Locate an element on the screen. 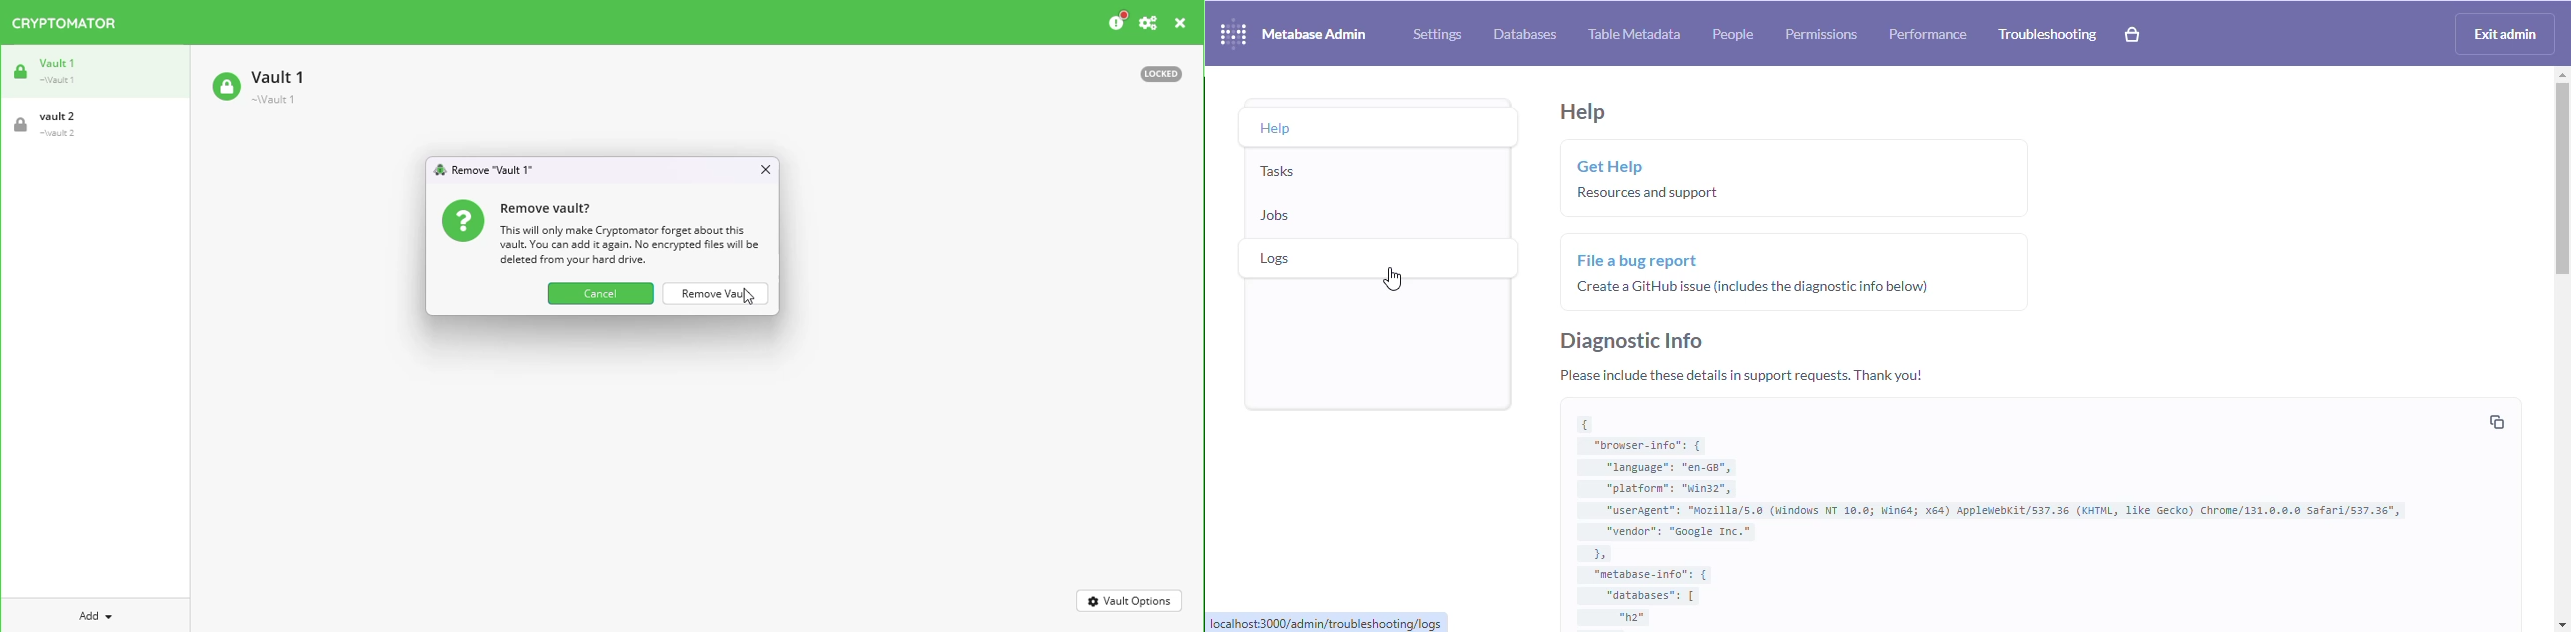 The height and width of the screenshot is (644, 2576). permissions is located at coordinates (1822, 35).